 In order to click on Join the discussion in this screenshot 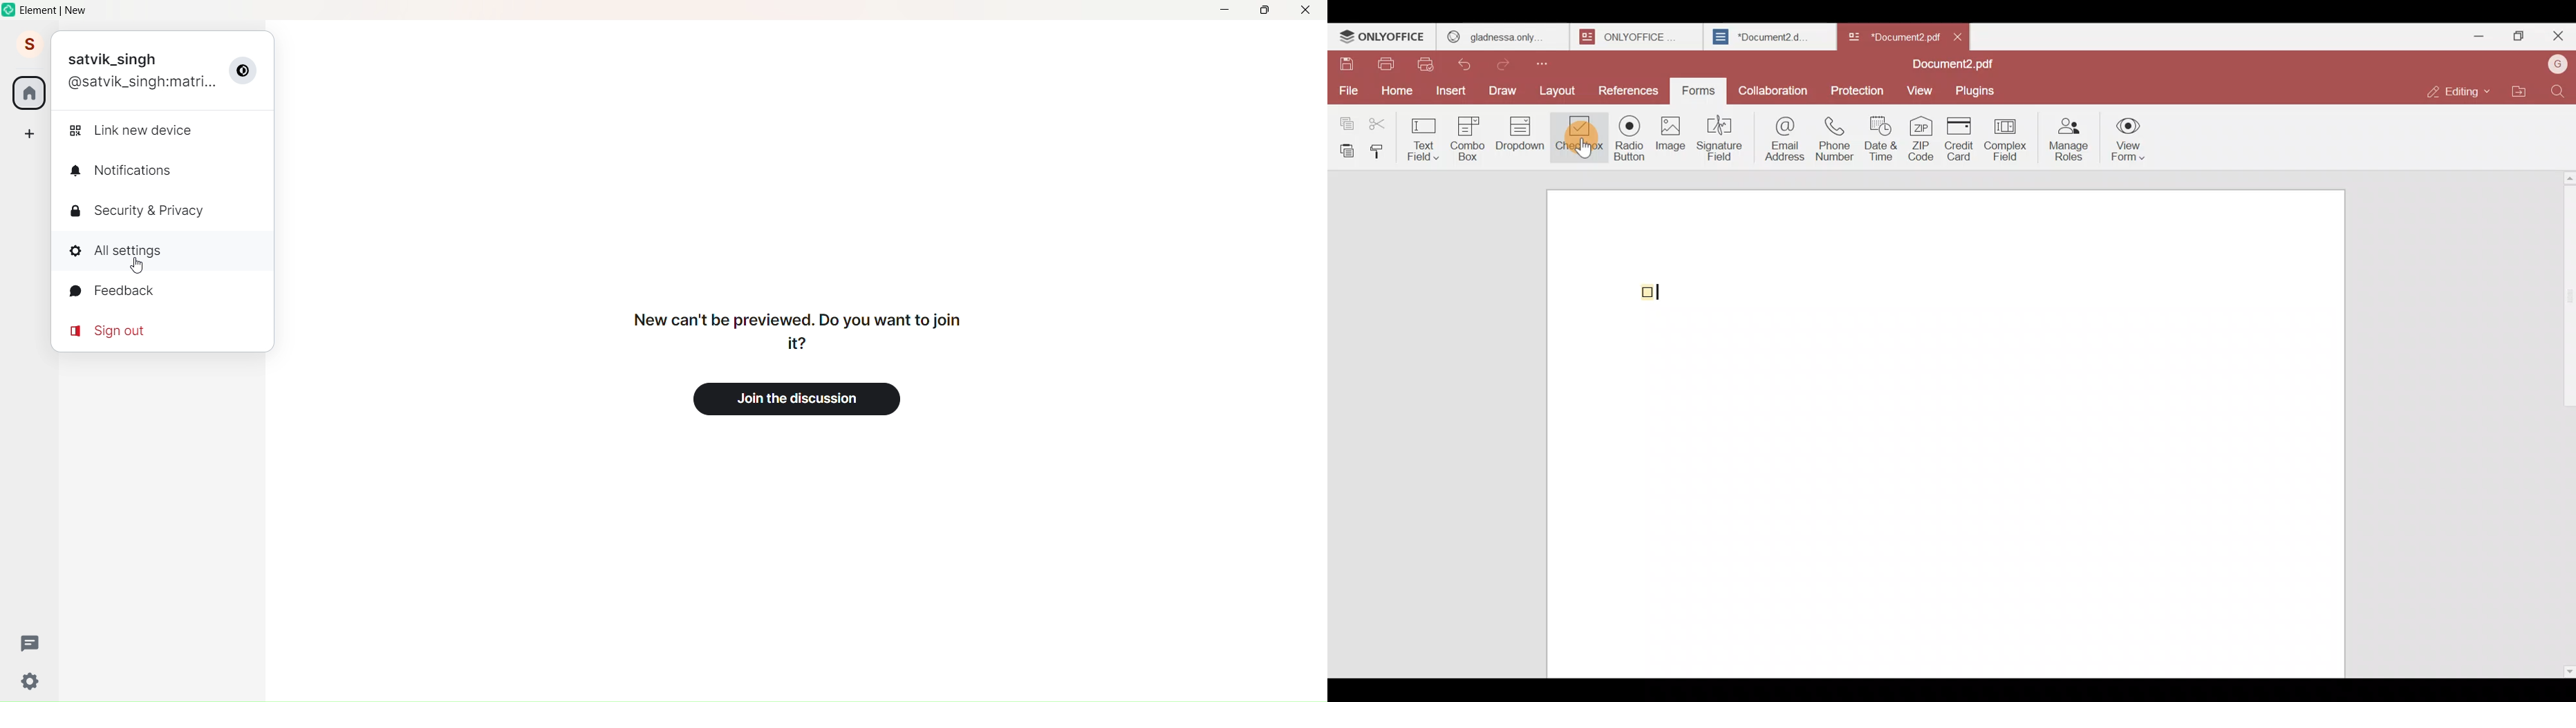, I will do `click(805, 398)`.